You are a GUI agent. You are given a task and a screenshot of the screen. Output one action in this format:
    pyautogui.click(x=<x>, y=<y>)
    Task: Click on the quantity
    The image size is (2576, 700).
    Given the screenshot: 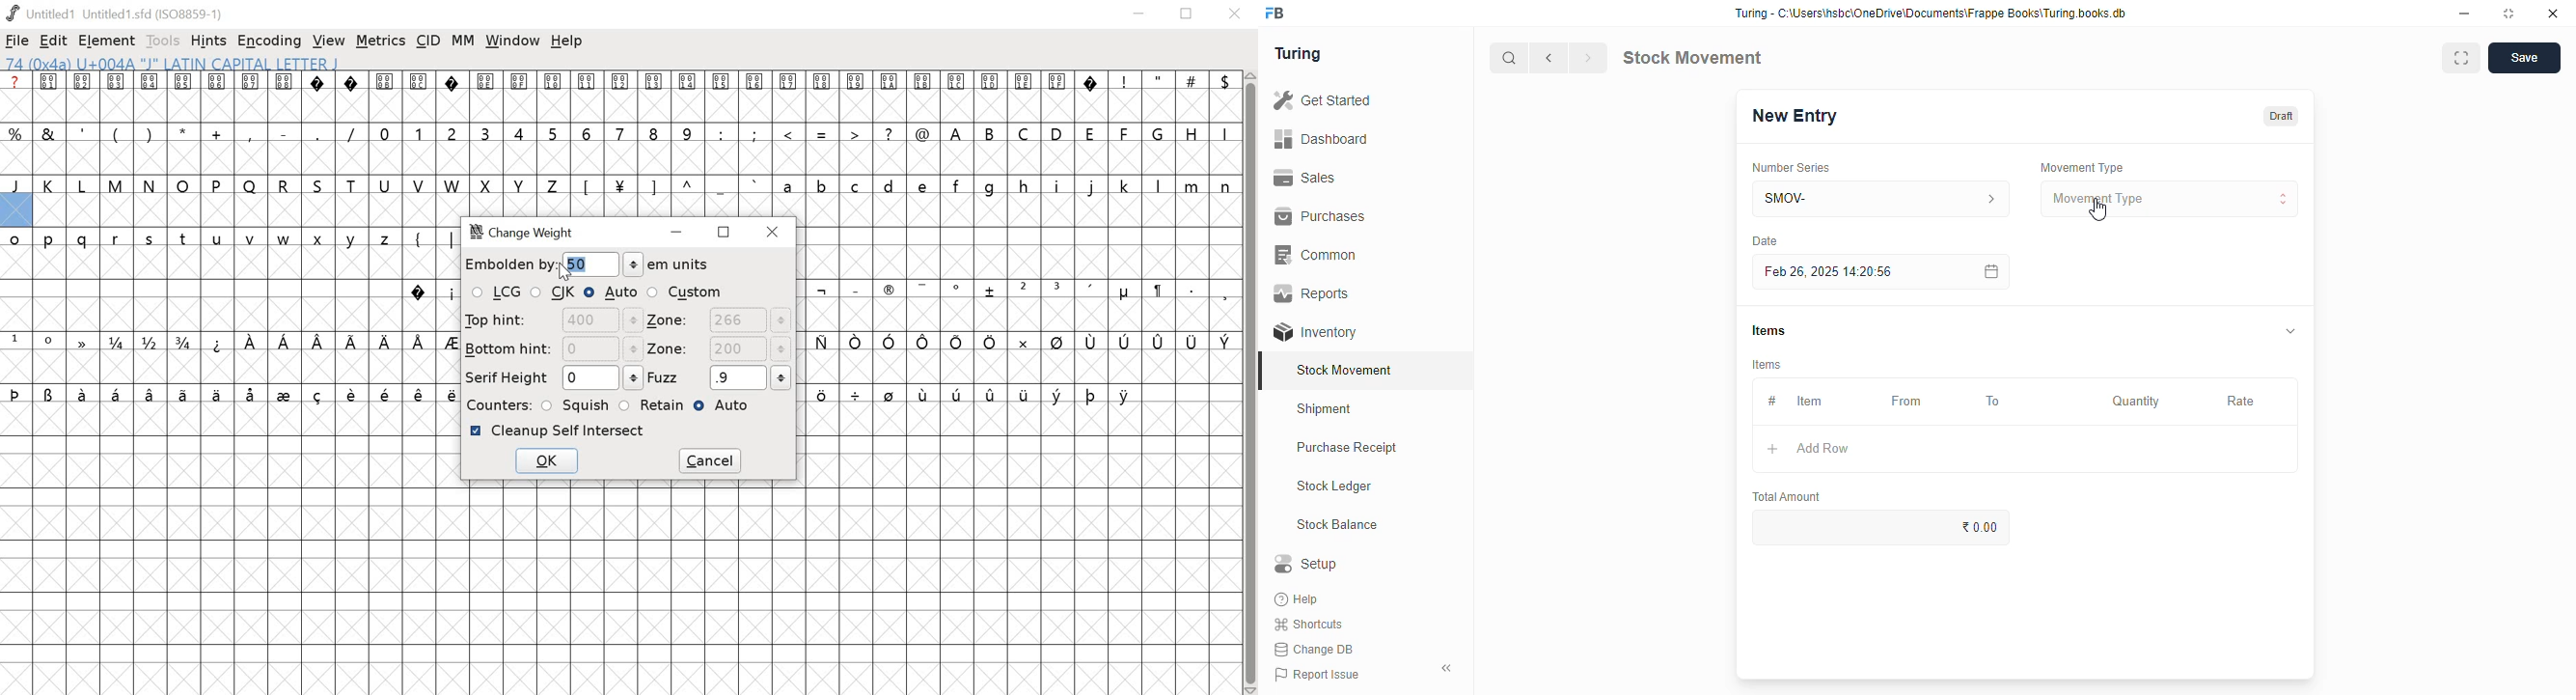 What is the action you would take?
    pyautogui.click(x=2136, y=402)
    